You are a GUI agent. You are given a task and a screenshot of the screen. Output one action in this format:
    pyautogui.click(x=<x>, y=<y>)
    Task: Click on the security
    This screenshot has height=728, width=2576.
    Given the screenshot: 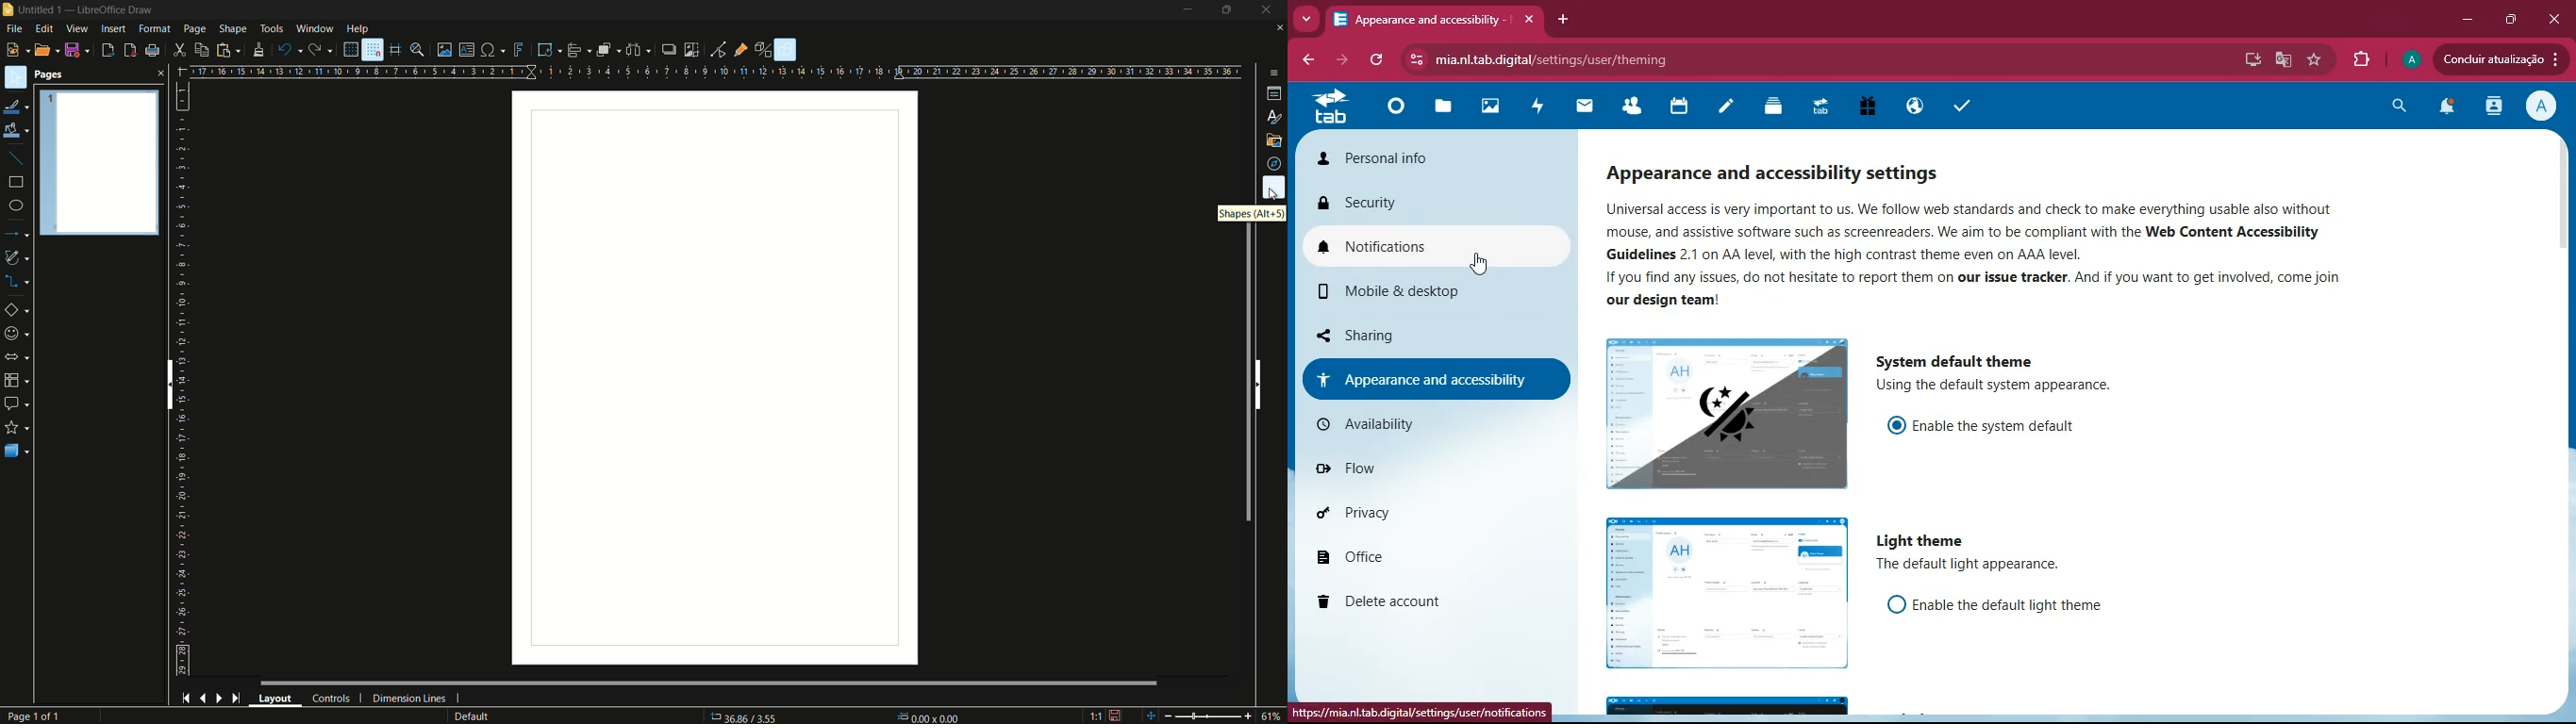 What is the action you would take?
    pyautogui.click(x=1427, y=203)
    